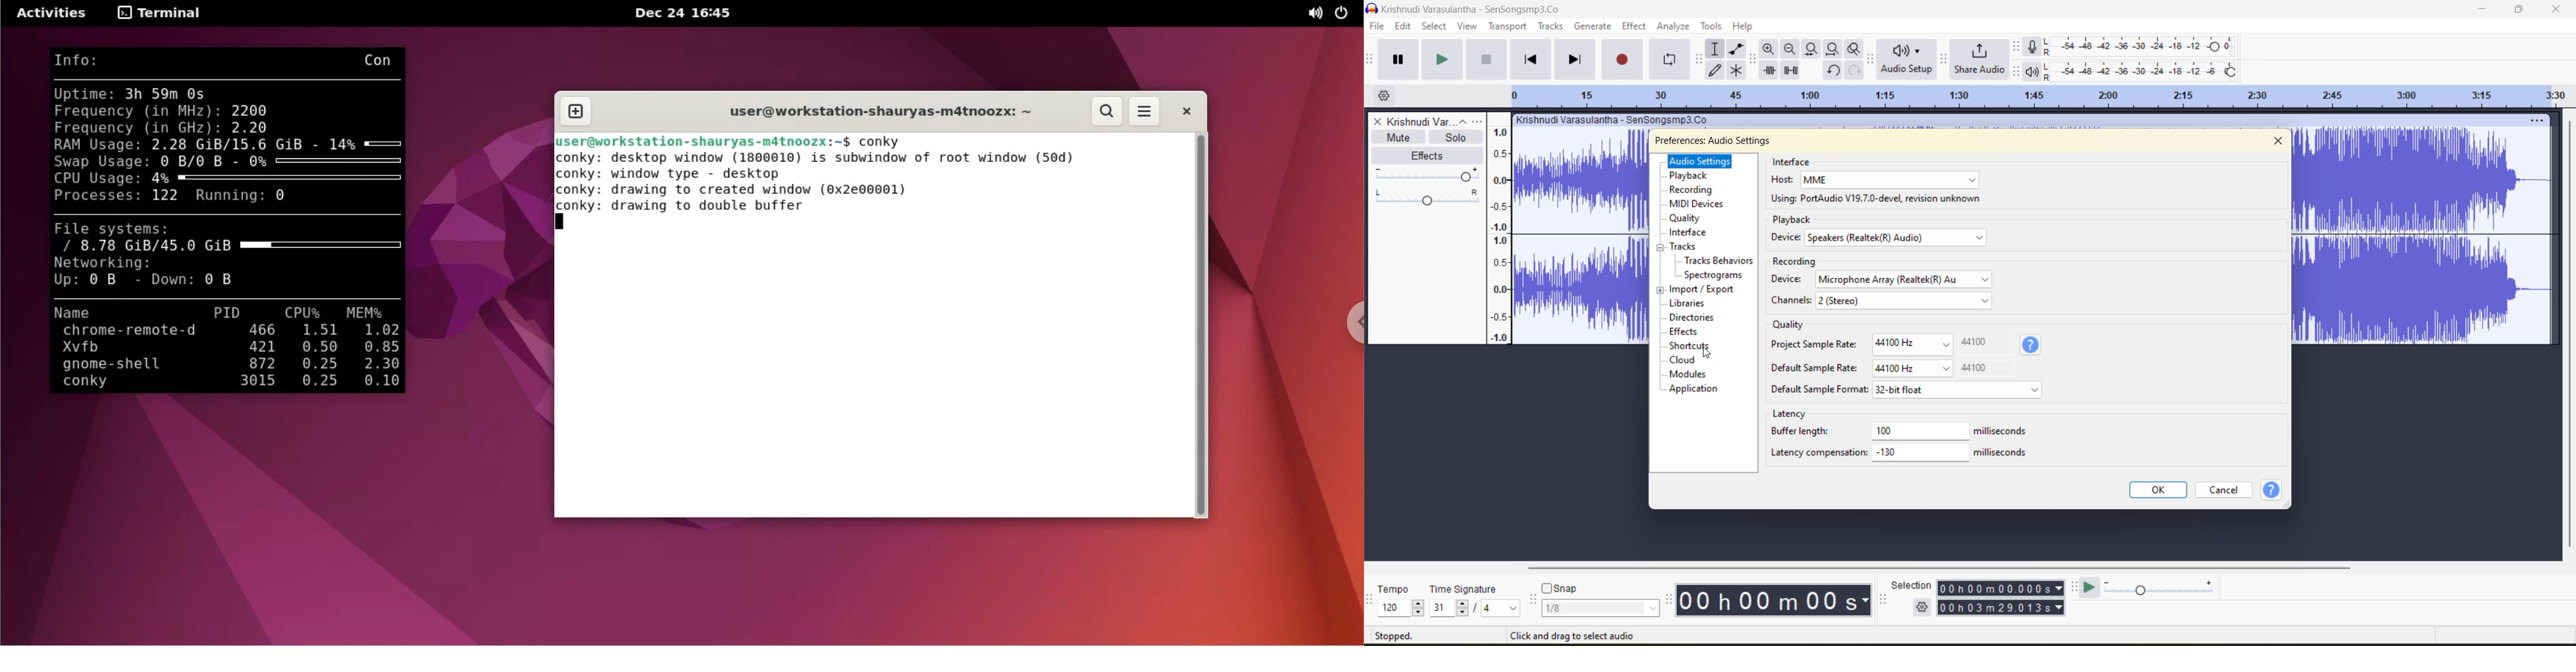 This screenshot has width=2576, height=672. I want to click on ok, so click(2158, 489).